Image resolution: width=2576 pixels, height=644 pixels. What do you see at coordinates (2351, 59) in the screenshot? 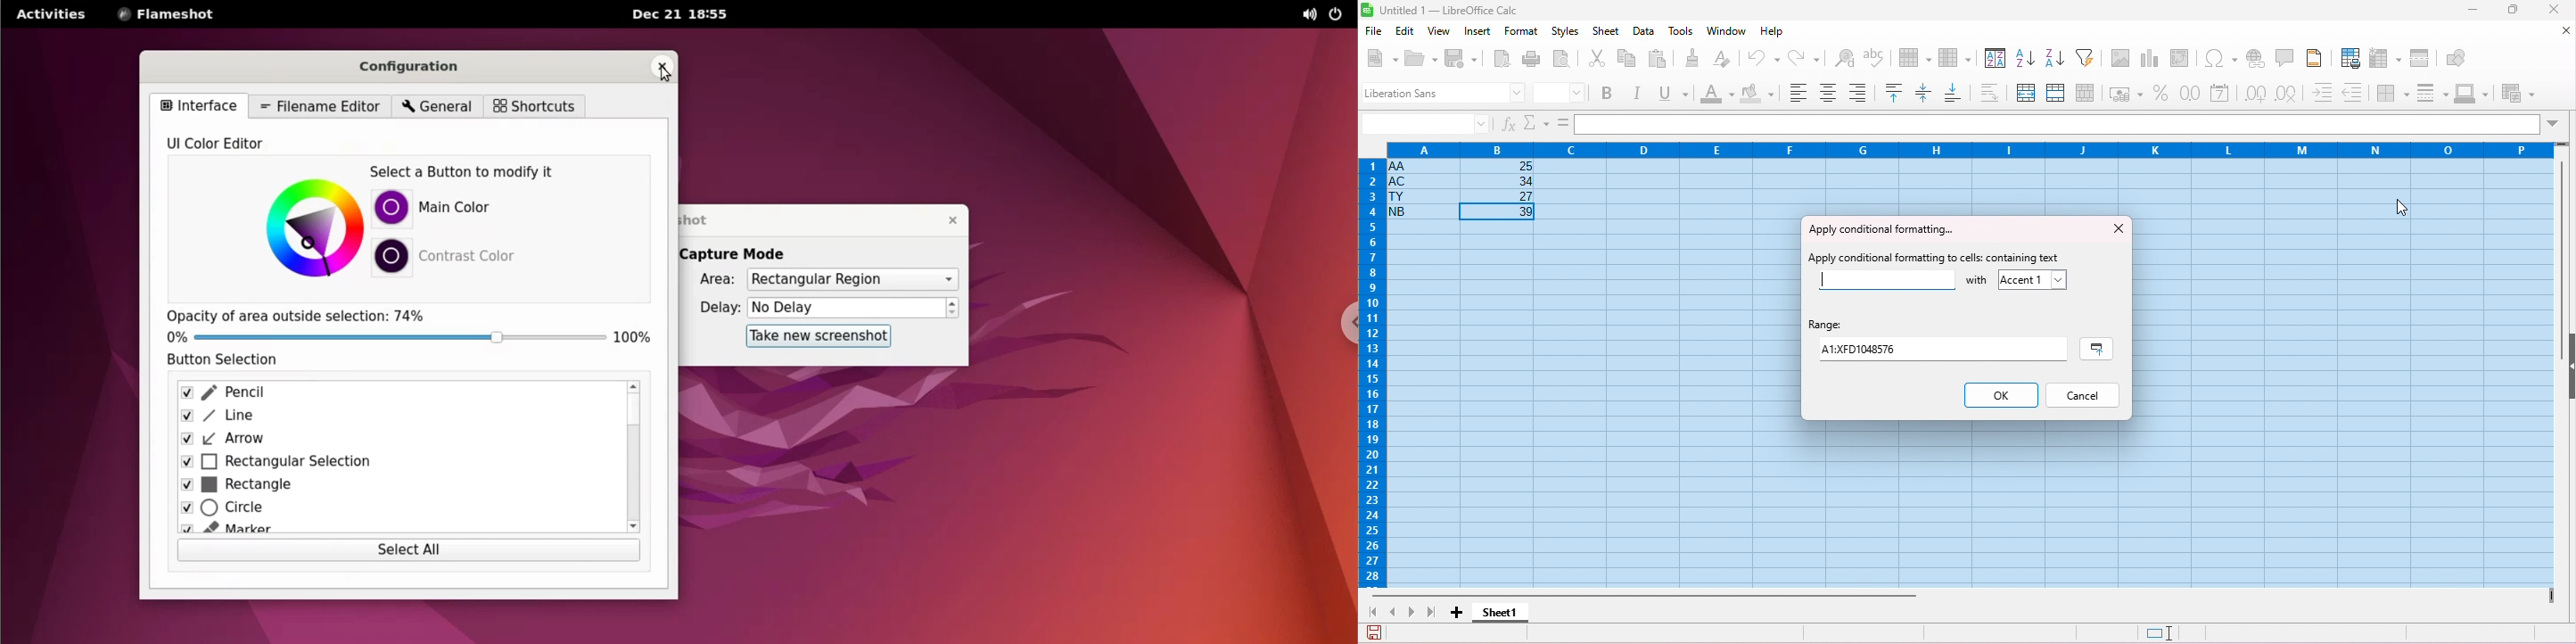
I see `define print area` at bounding box center [2351, 59].